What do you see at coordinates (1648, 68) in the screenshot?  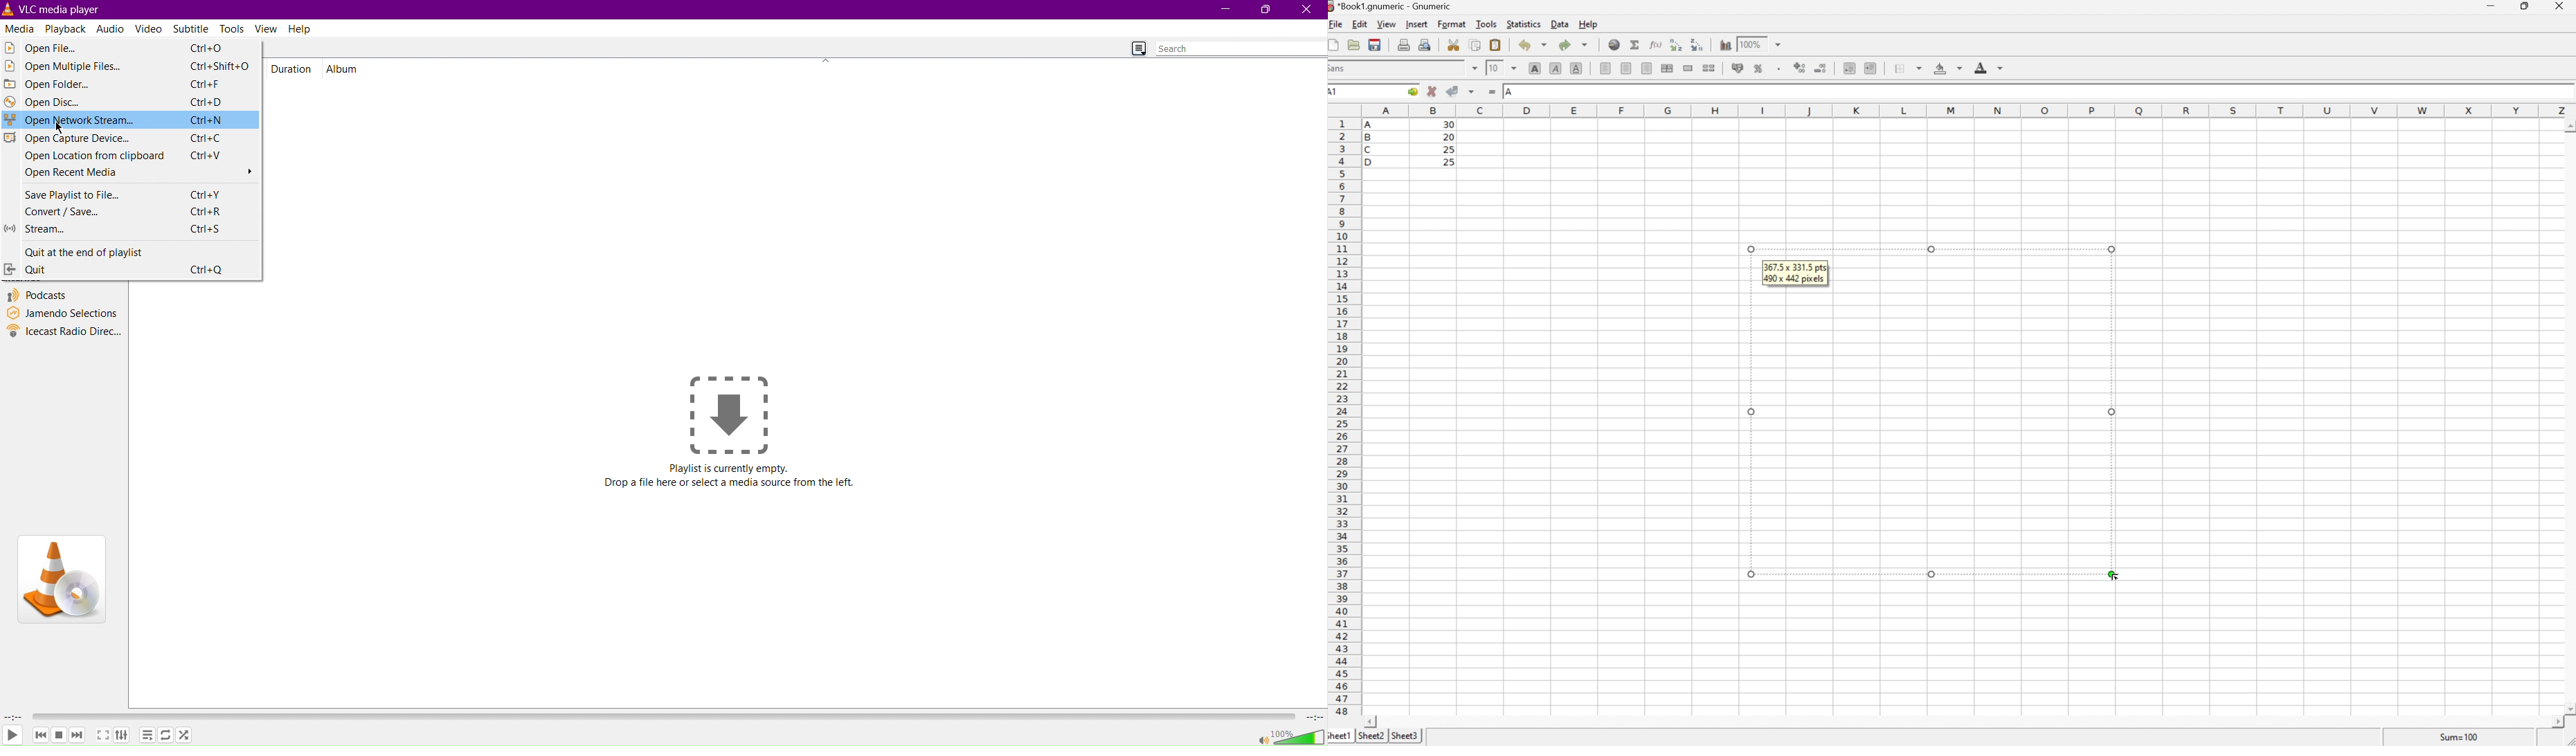 I see `Align Right` at bounding box center [1648, 68].